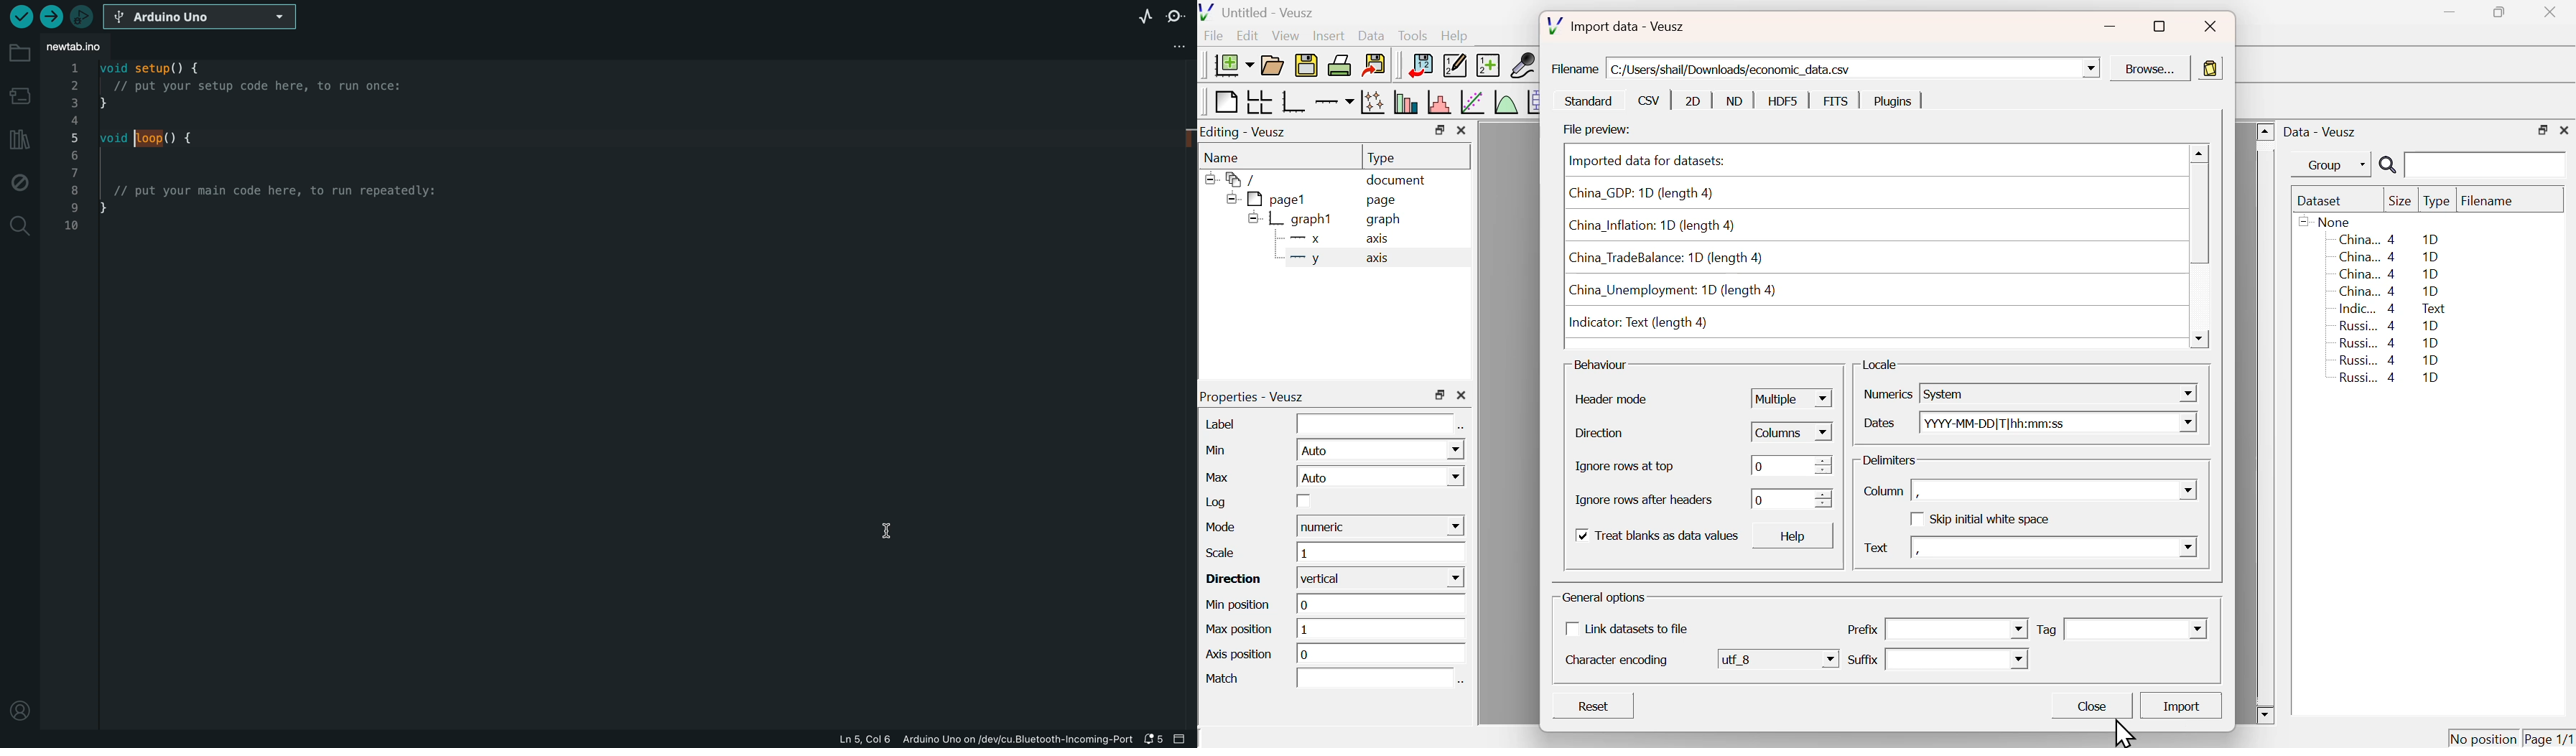  I want to click on China... 4 1D, so click(2391, 256).